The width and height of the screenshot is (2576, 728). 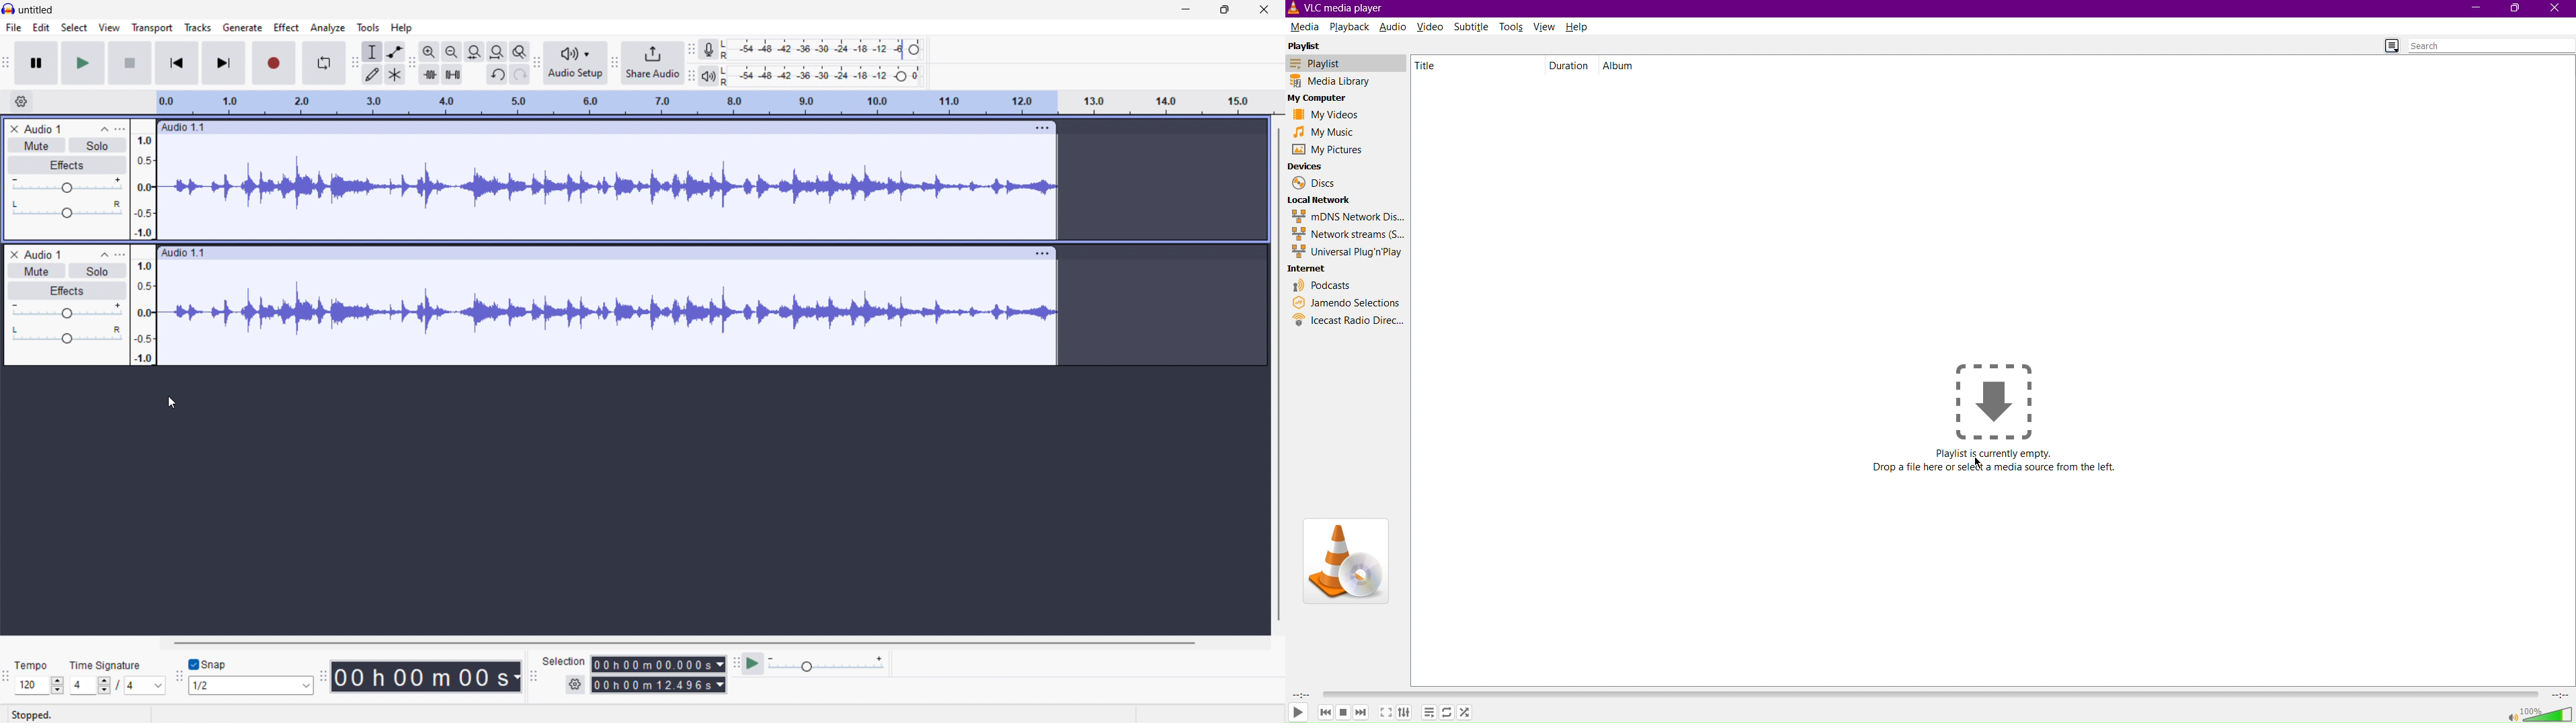 I want to click on Drop down, so click(x=303, y=686).